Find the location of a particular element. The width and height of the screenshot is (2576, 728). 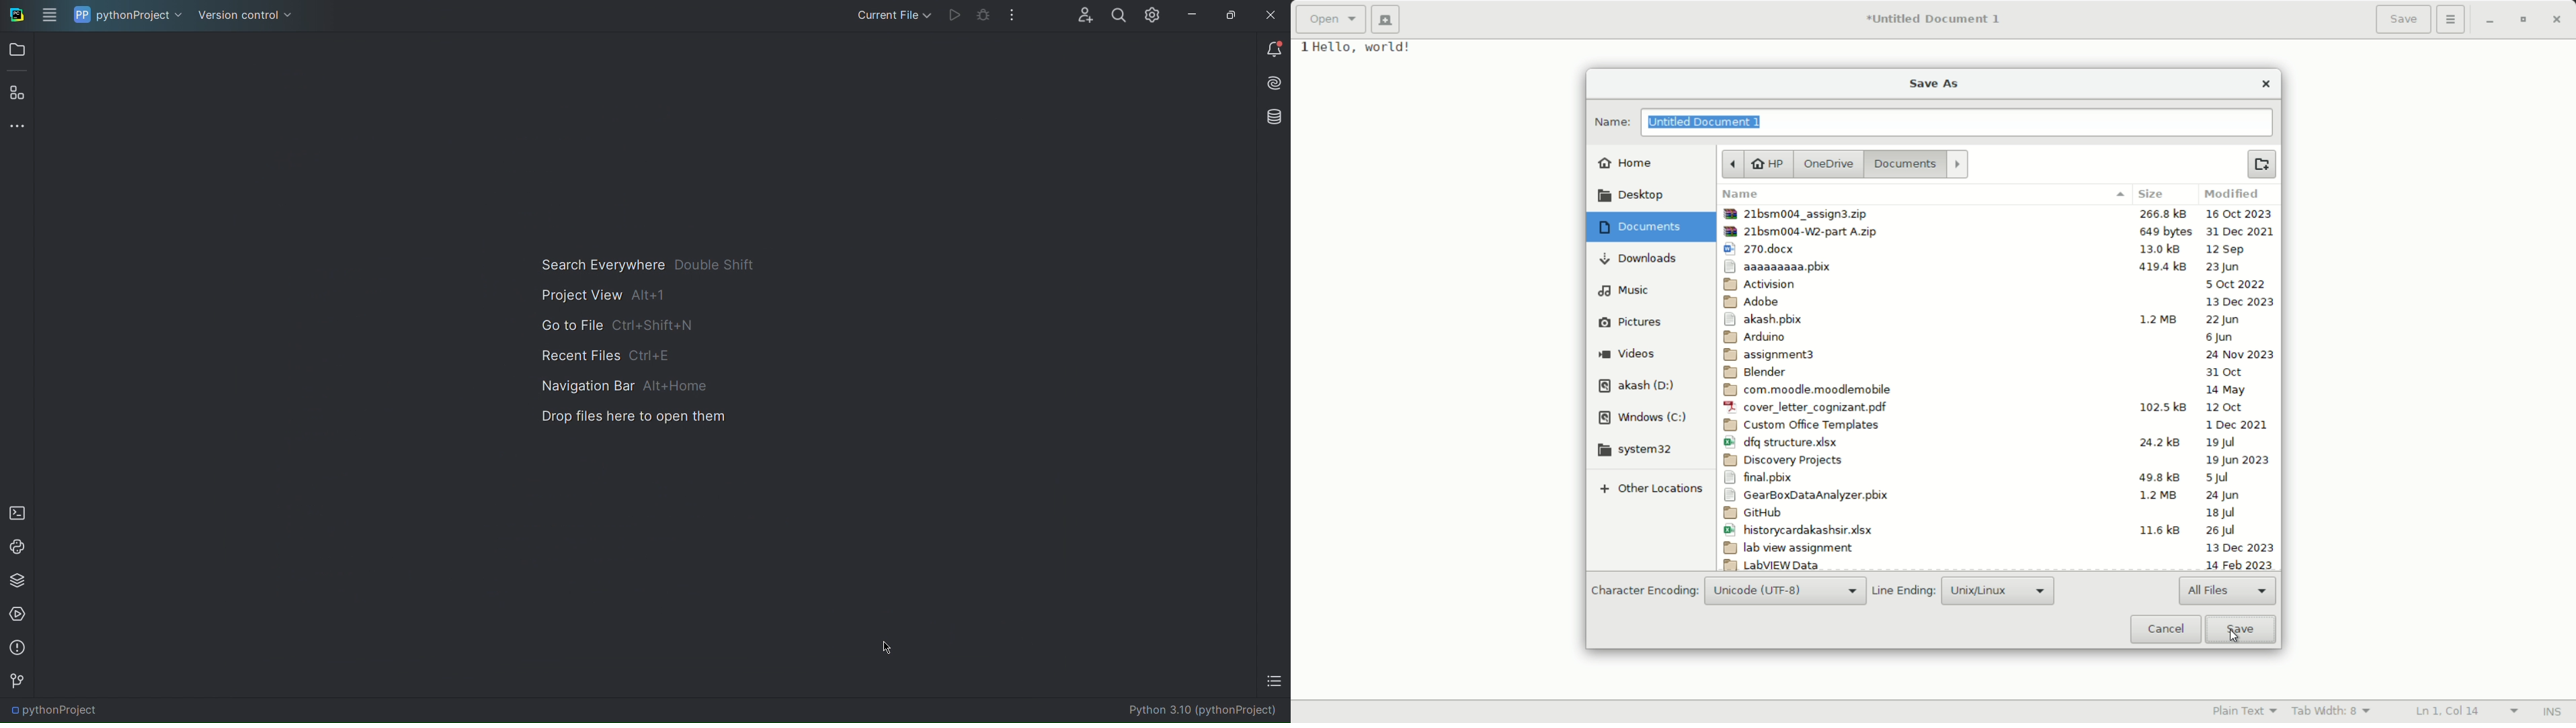

Debug is located at coordinates (981, 17).